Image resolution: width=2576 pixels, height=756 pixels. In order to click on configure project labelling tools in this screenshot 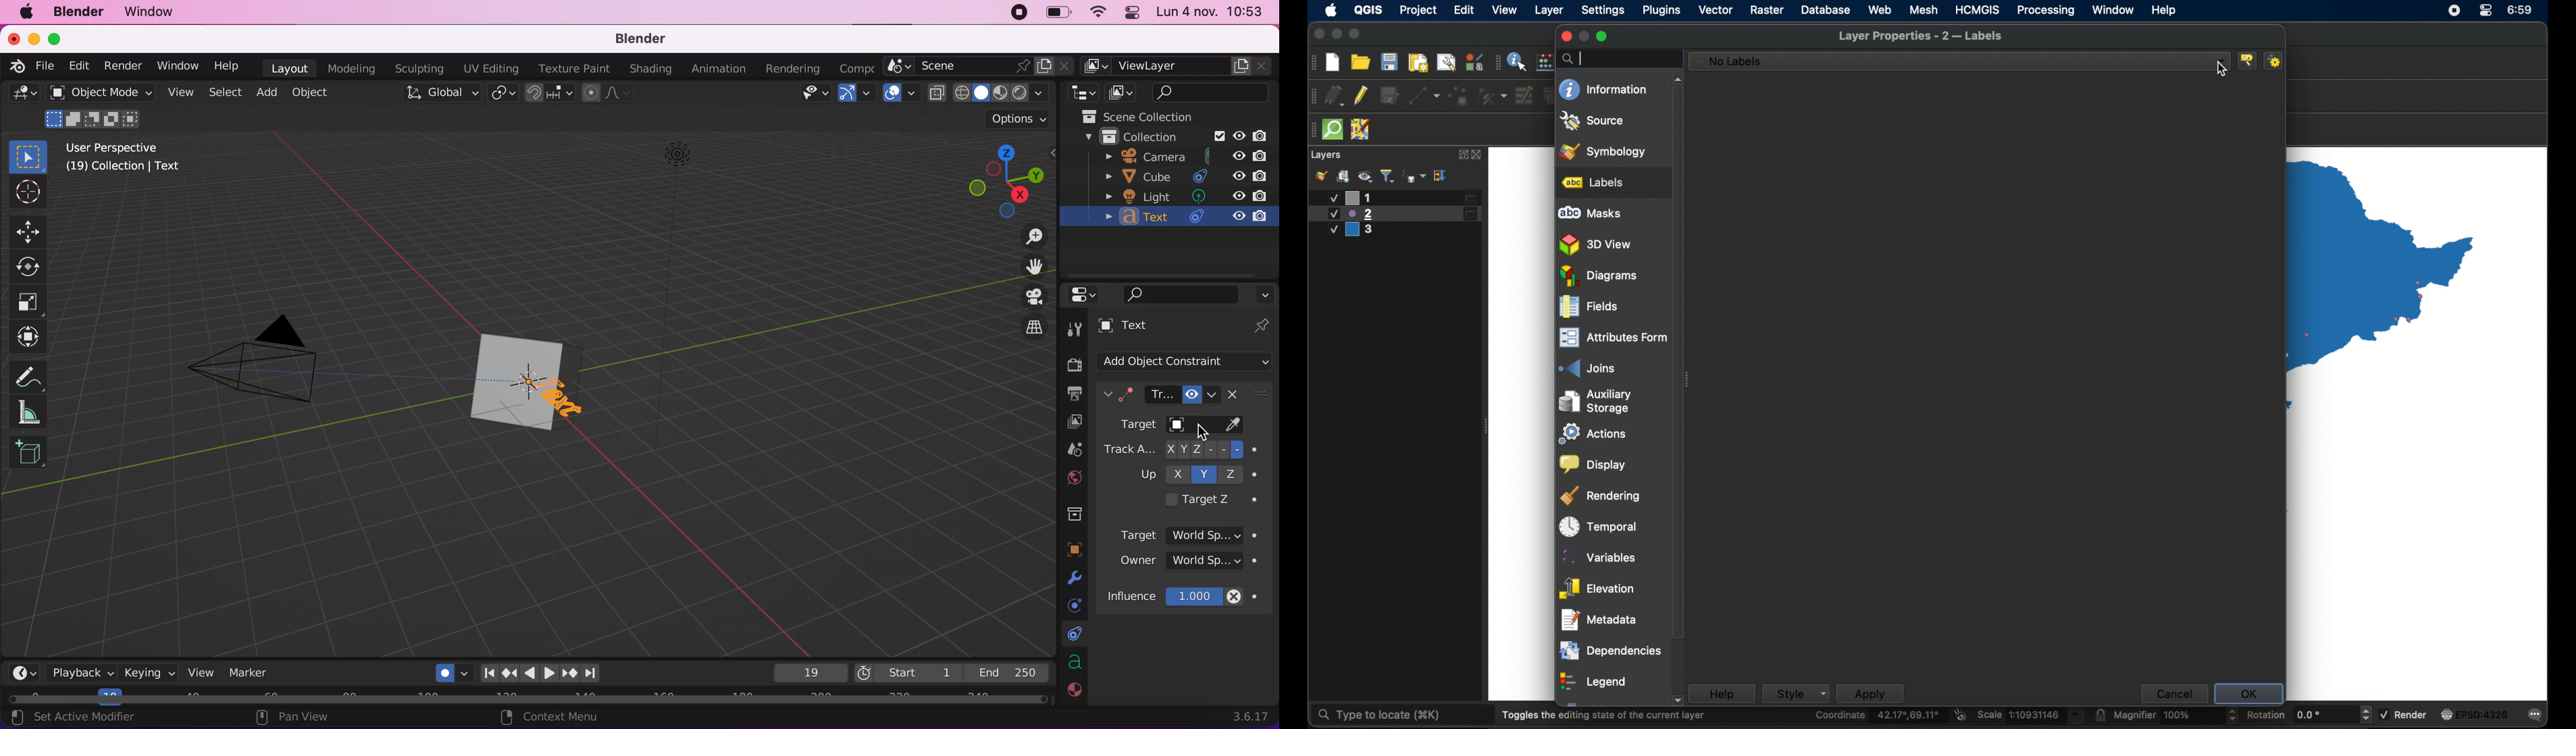, I will do `click(2248, 60)`.